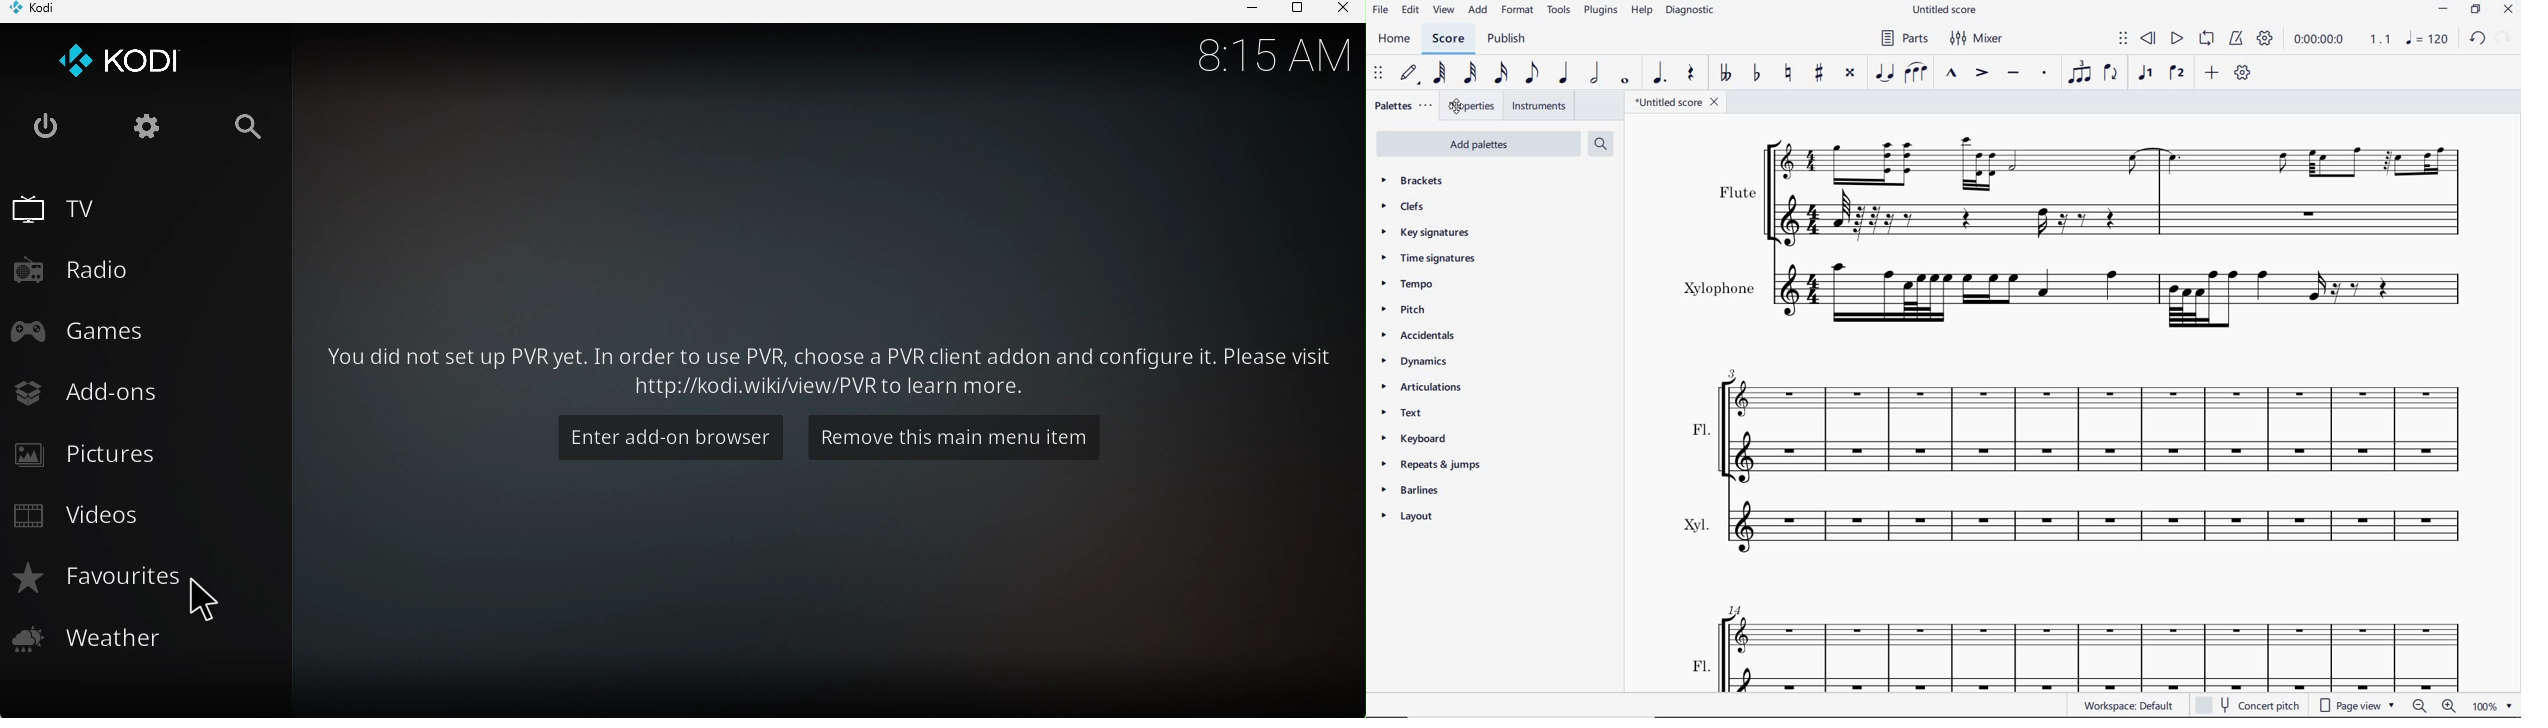 The image size is (2548, 728). What do you see at coordinates (828, 362) in the screenshot?
I see `You did not set up PVR yet. In order to use PVR, choose a PVR client addon and configure it. Please visit http:/kodi/wiki/PVR to learn more.` at bounding box center [828, 362].